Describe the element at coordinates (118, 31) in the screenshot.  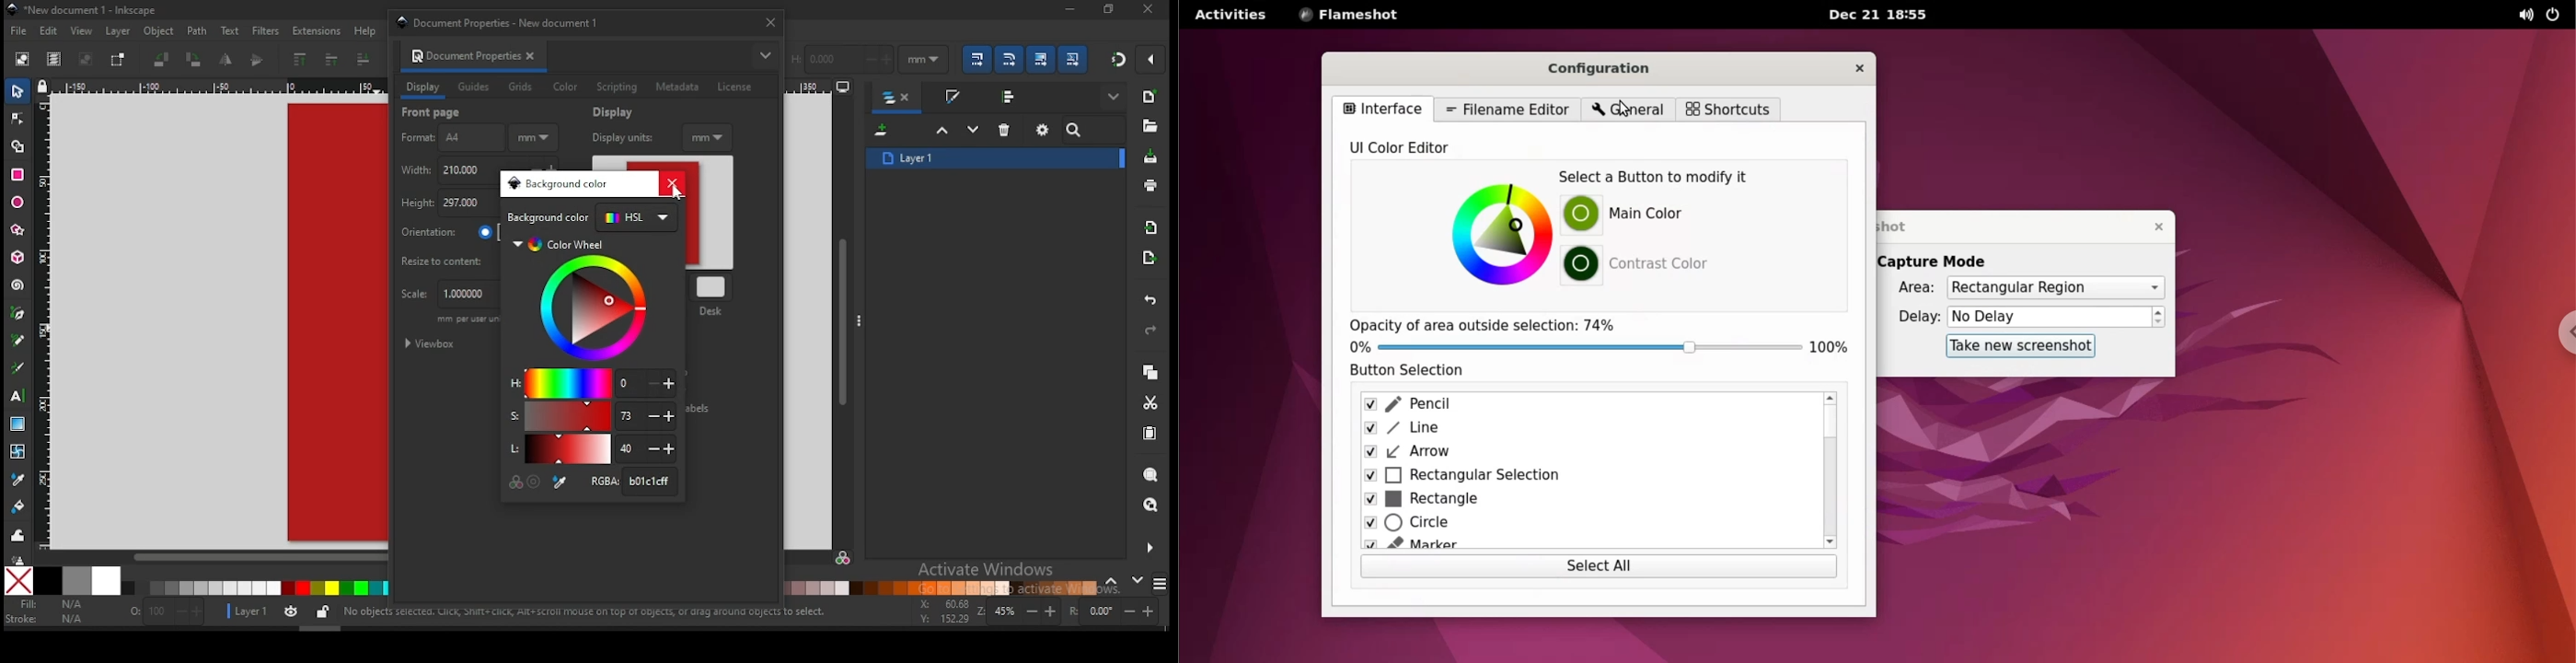
I see `layer` at that location.